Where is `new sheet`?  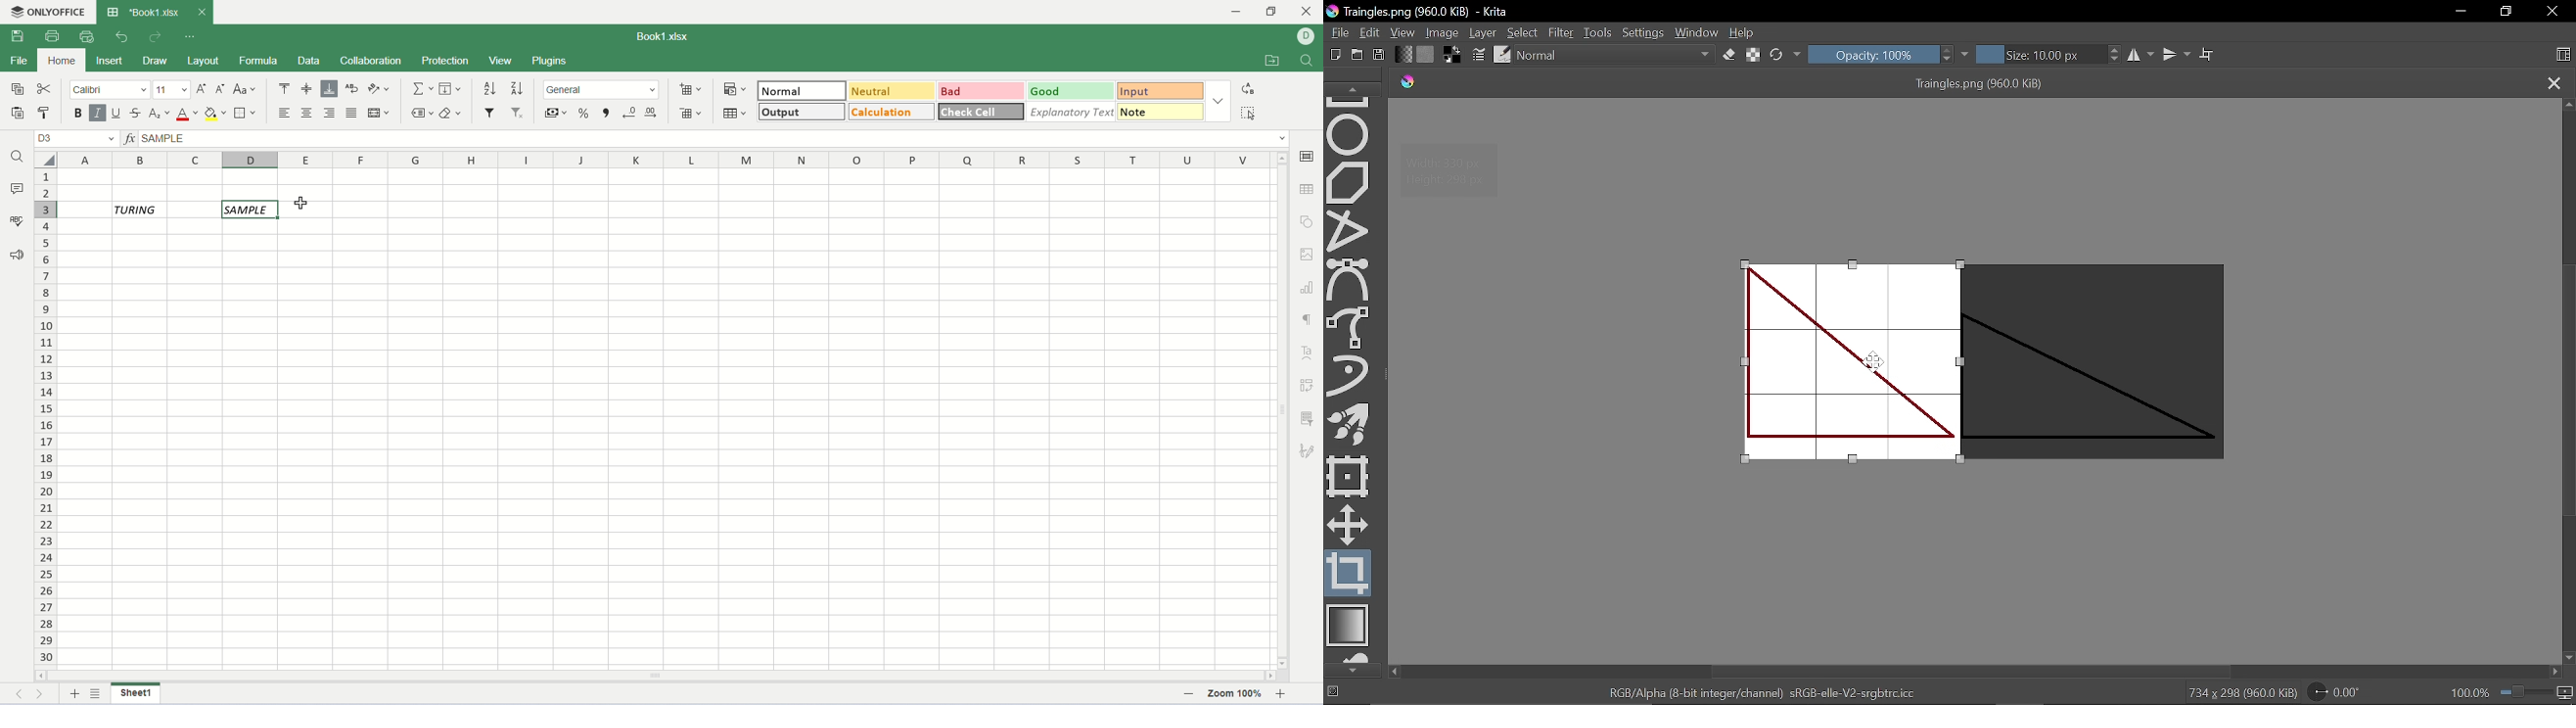
new sheet is located at coordinates (75, 695).